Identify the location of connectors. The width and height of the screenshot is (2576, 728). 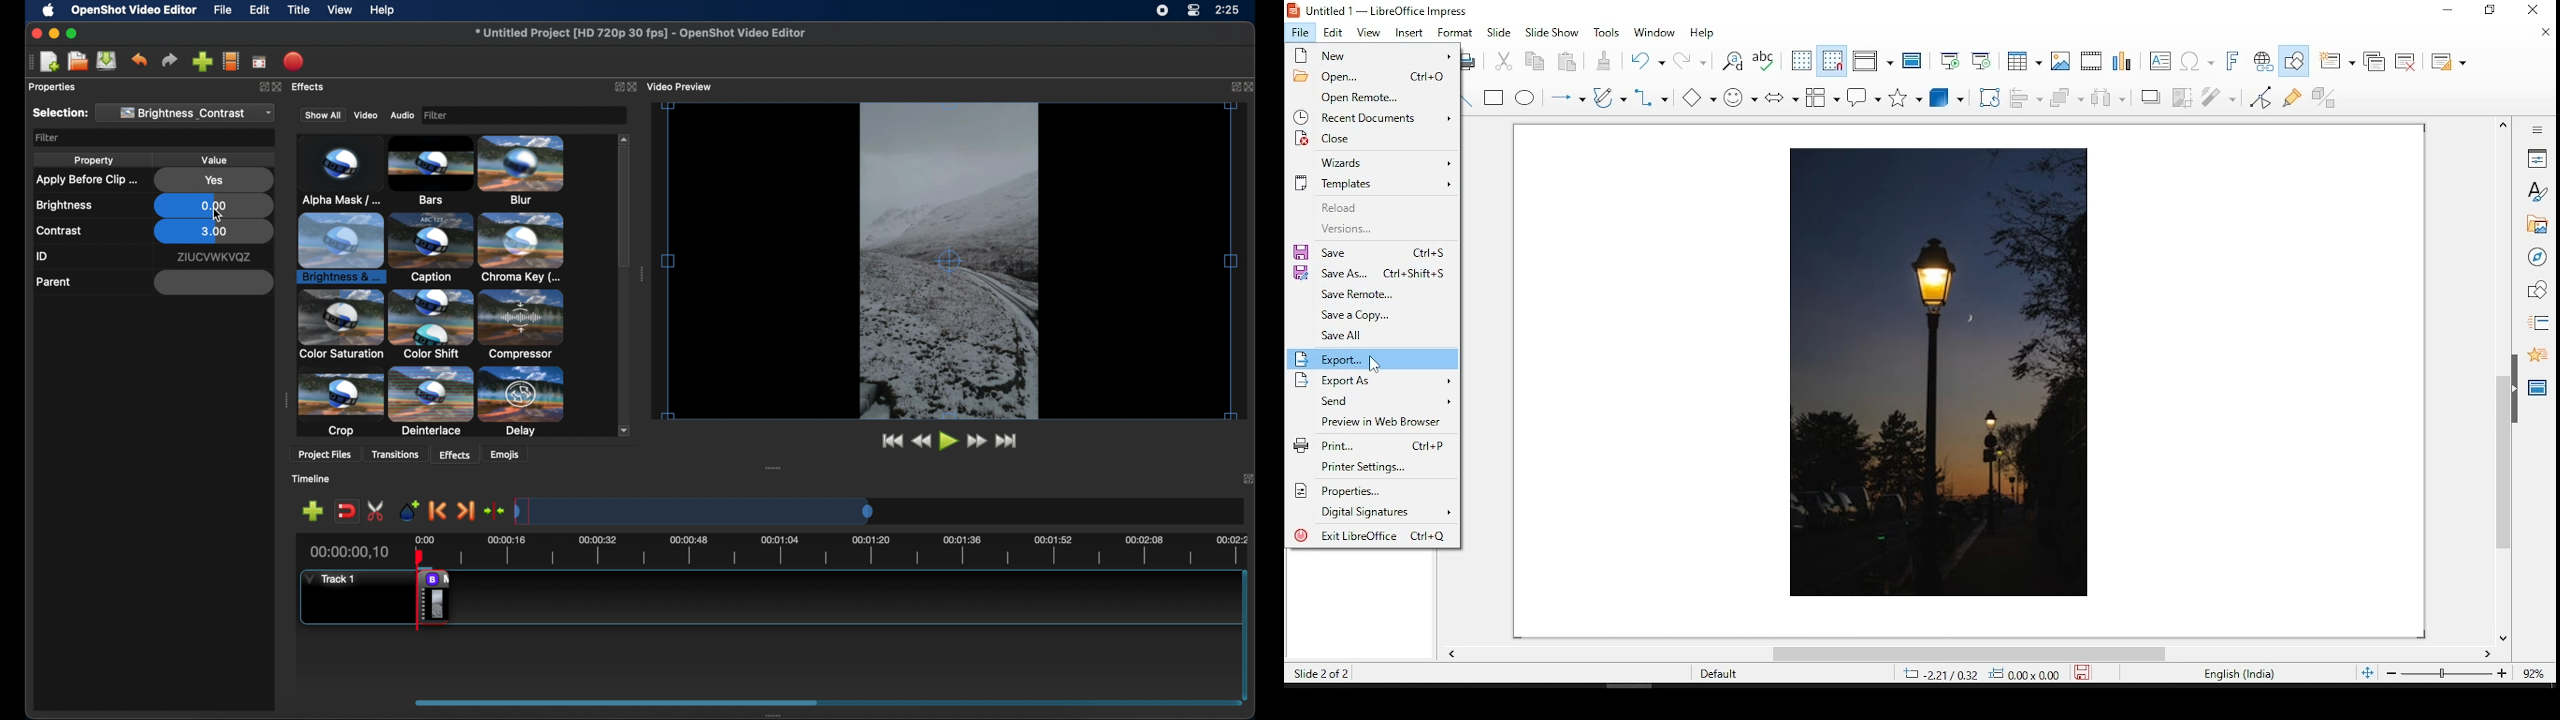
(1649, 99).